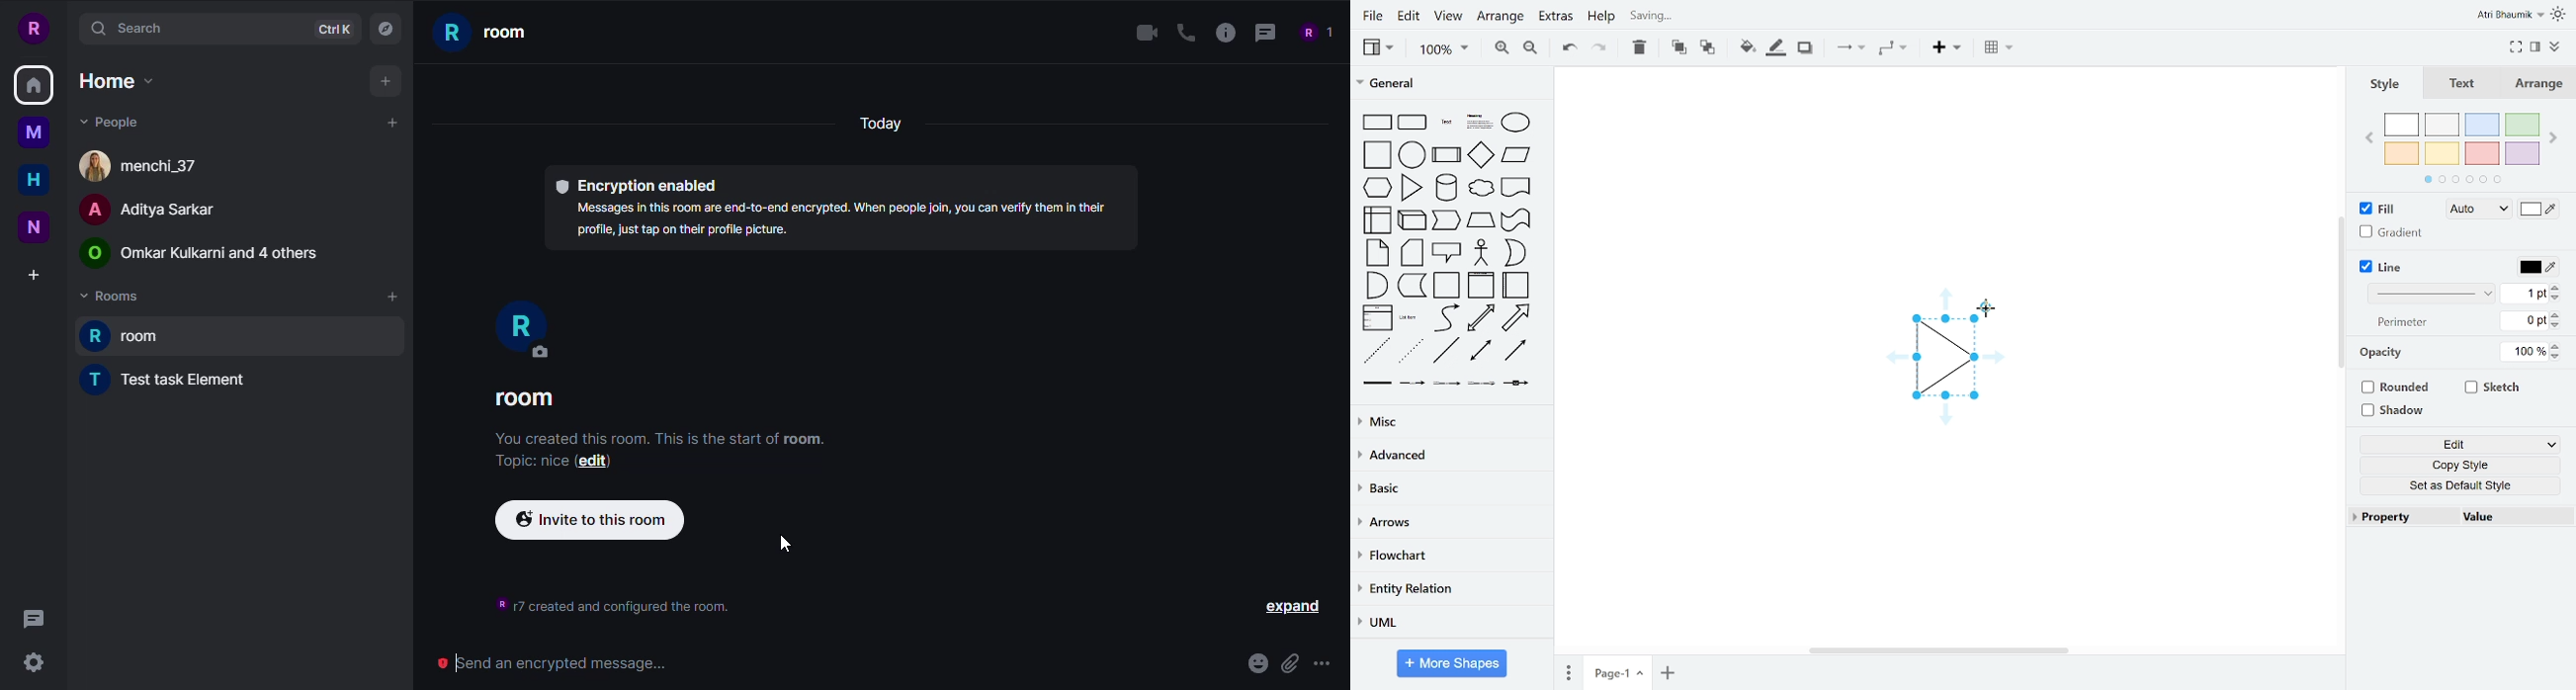  What do you see at coordinates (2557, 325) in the screenshot?
I see `decrease perimeter` at bounding box center [2557, 325].